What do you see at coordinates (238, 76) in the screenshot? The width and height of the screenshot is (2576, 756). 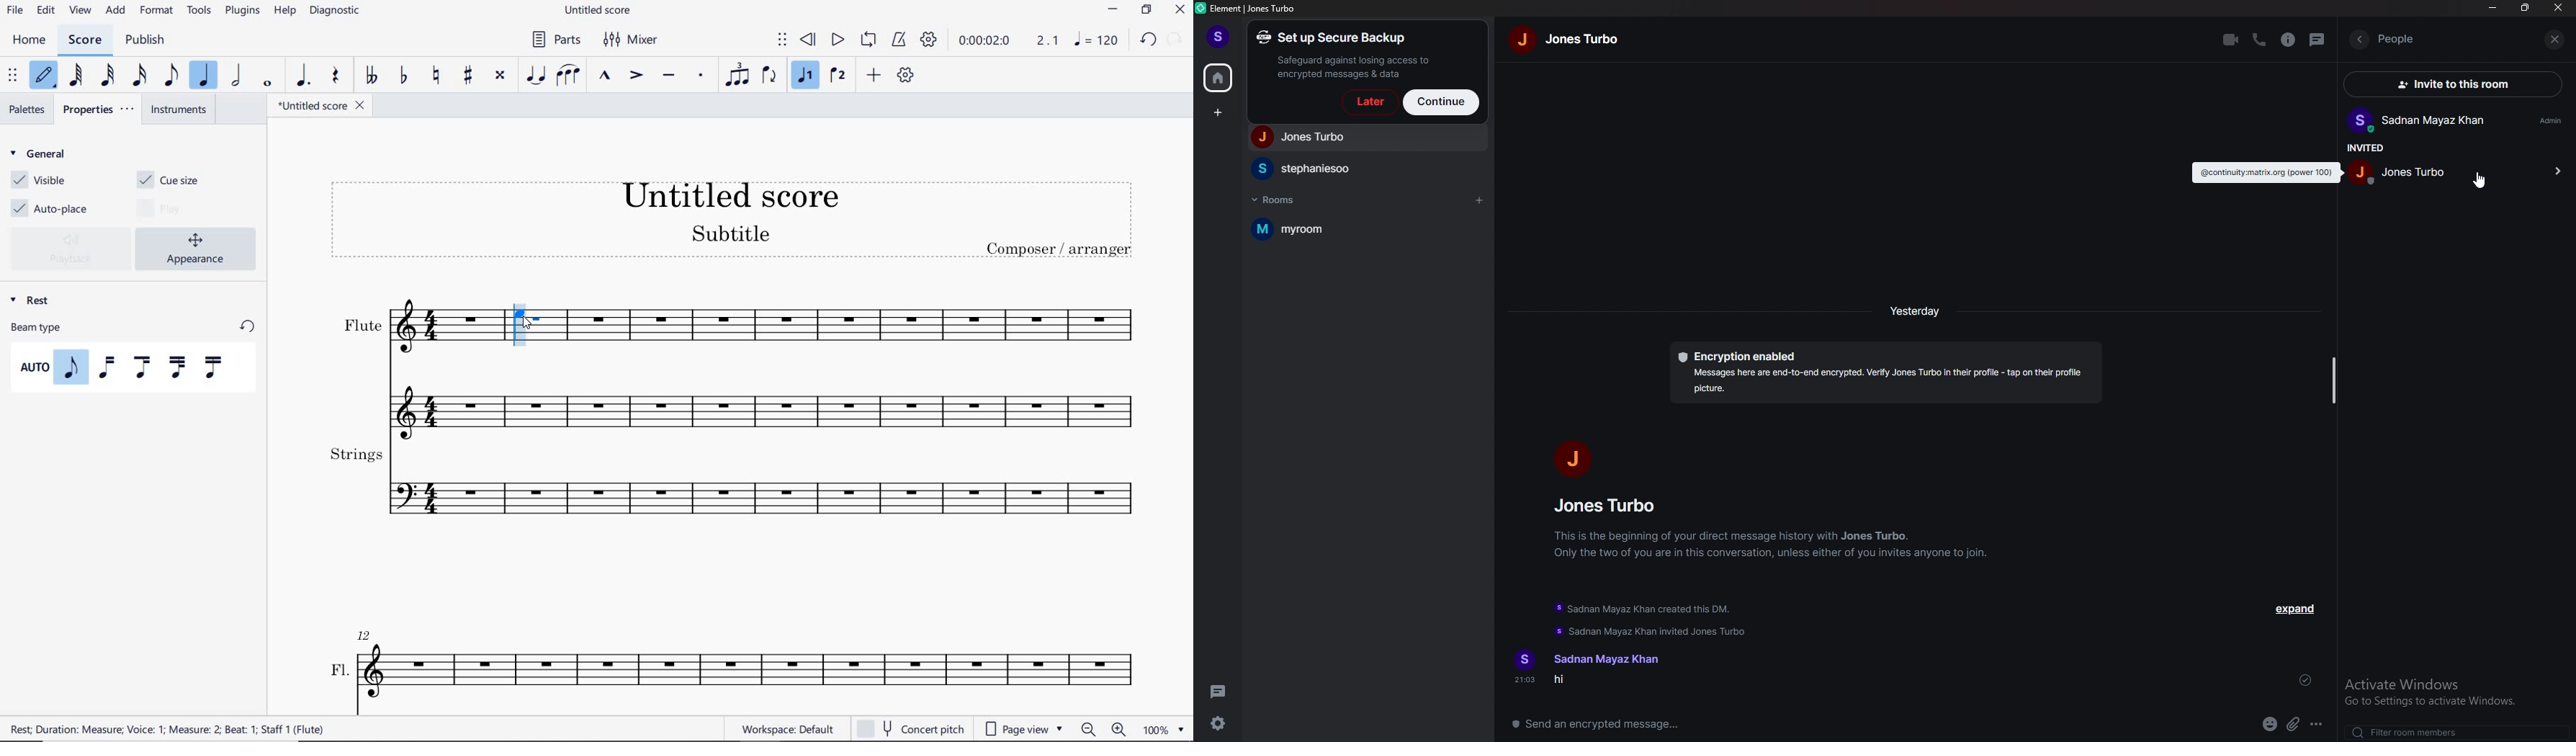 I see `HALF NOTE` at bounding box center [238, 76].